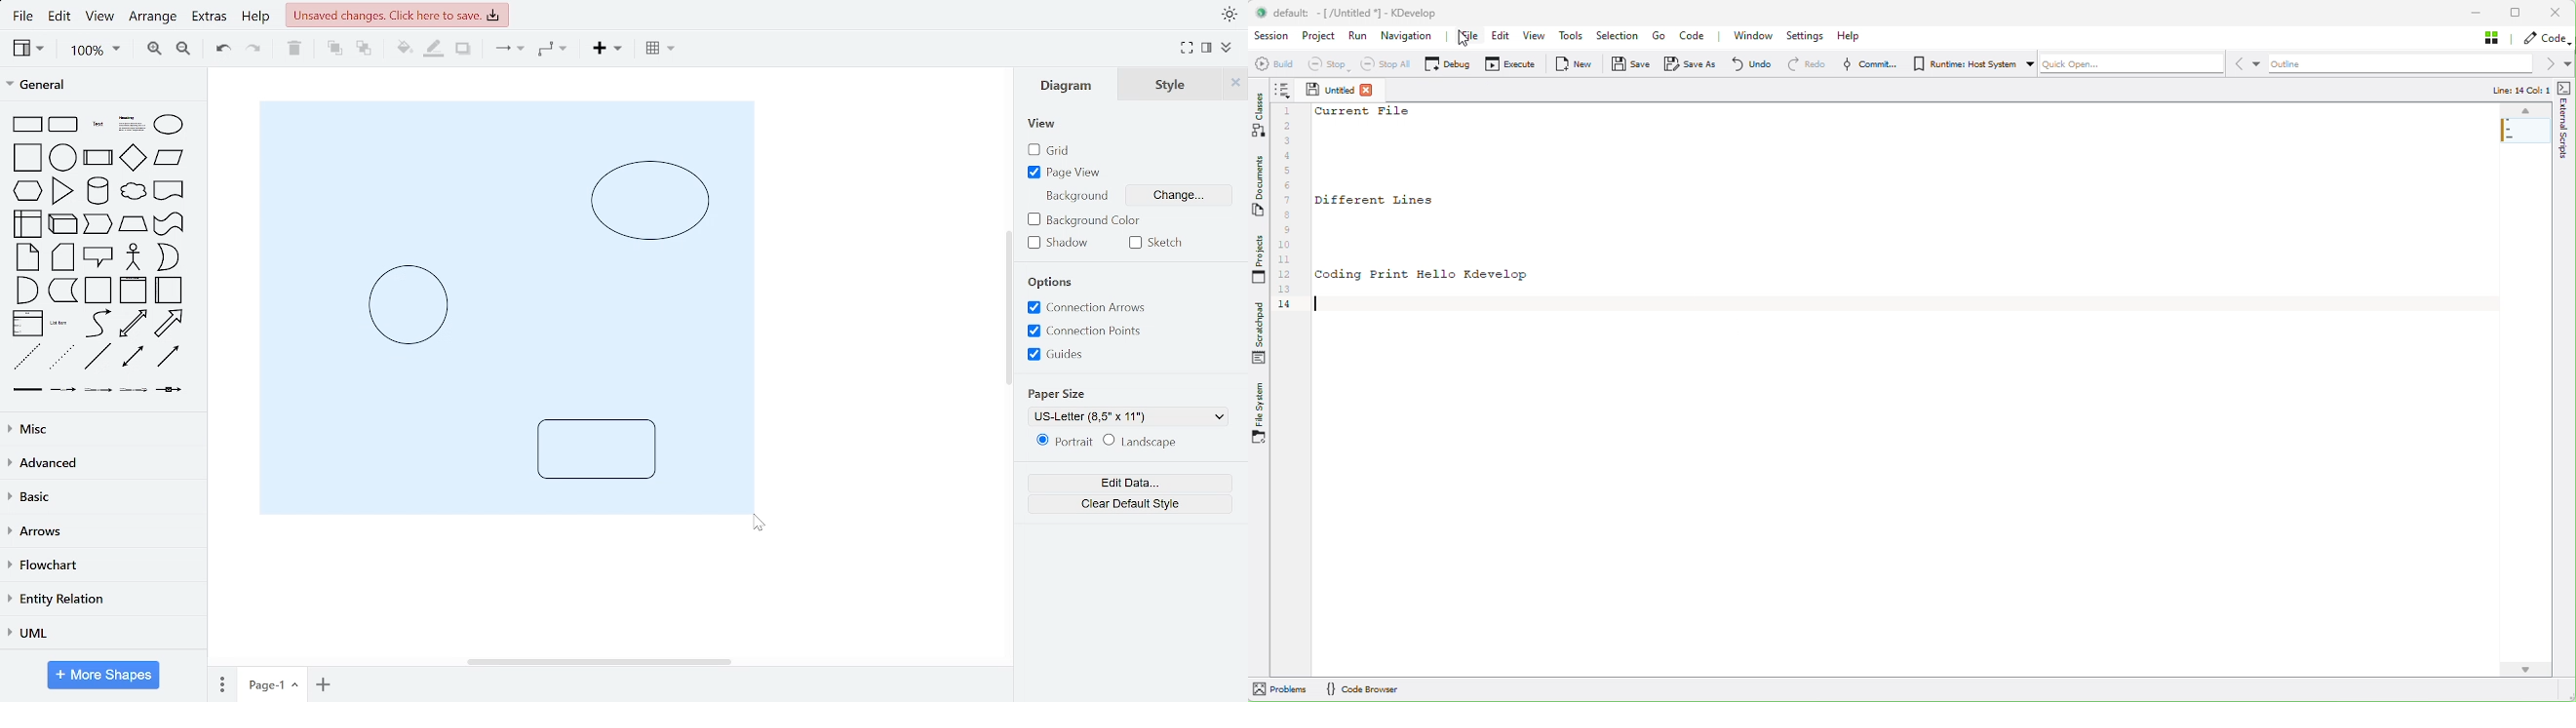 The image size is (2576, 728). Describe the element at coordinates (1320, 37) in the screenshot. I see `Project` at that location.